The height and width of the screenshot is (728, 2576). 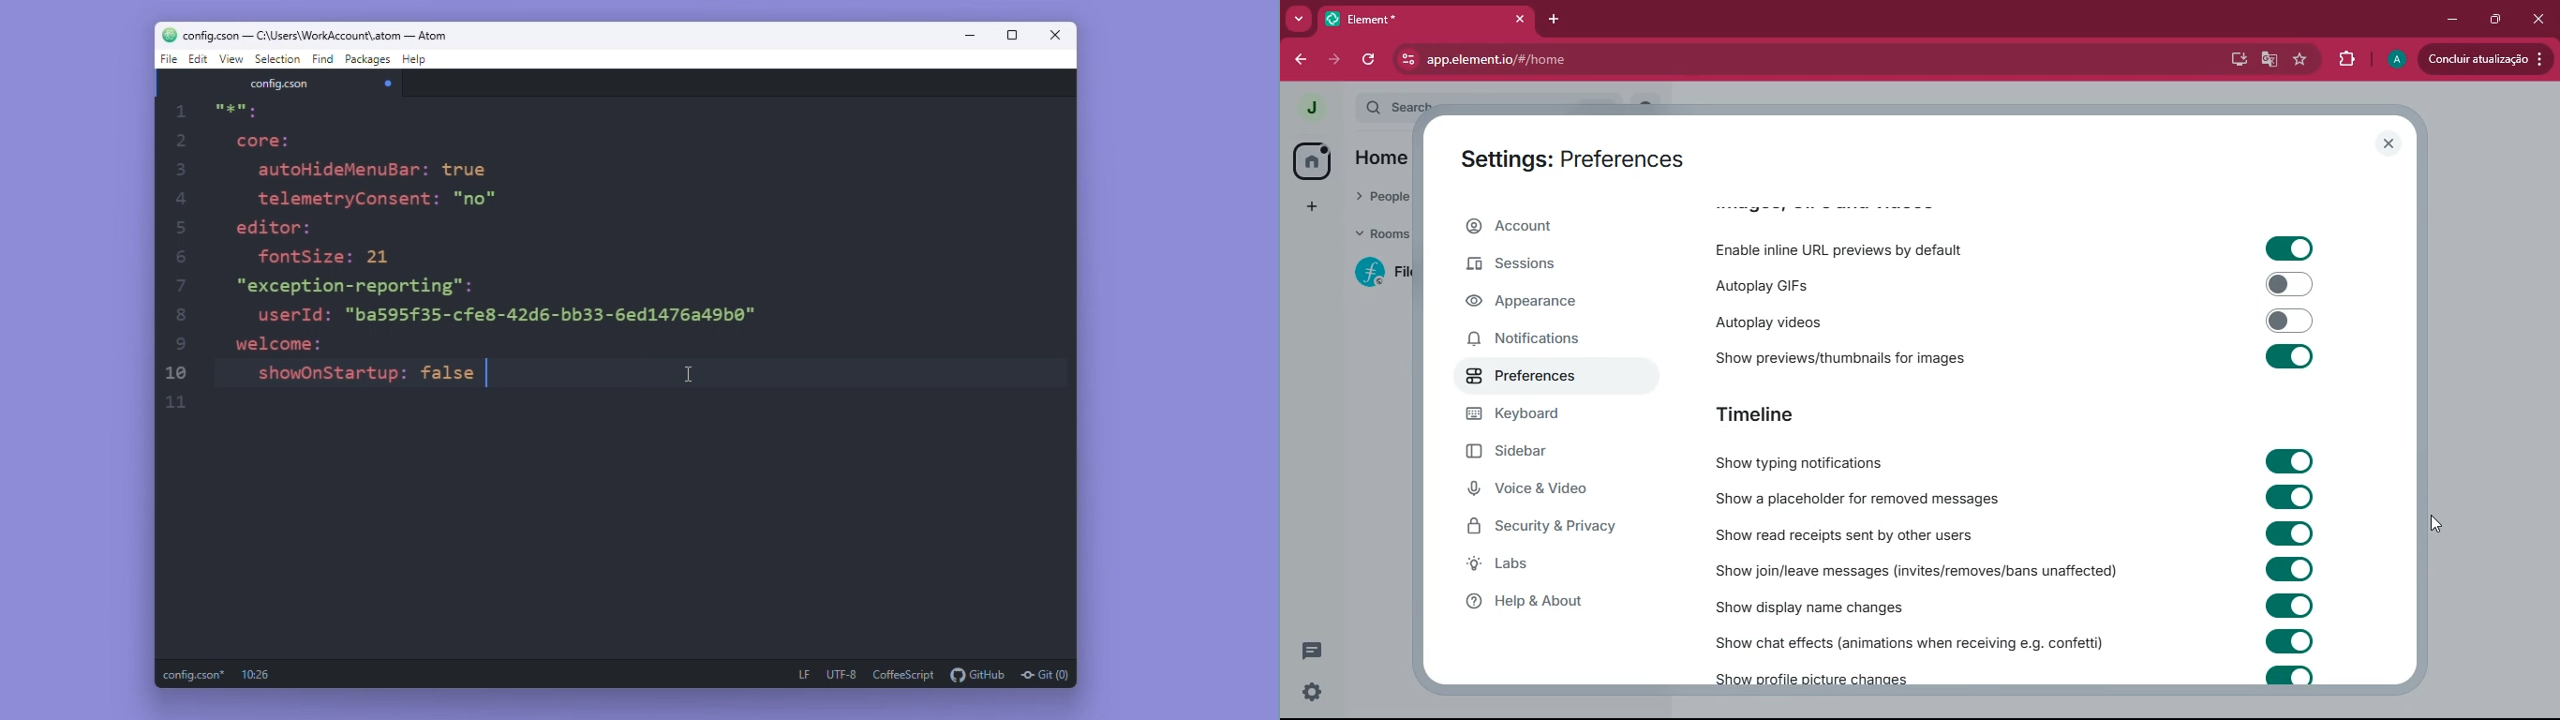 I want to click on mouse up, so click(x=2437, y=523).